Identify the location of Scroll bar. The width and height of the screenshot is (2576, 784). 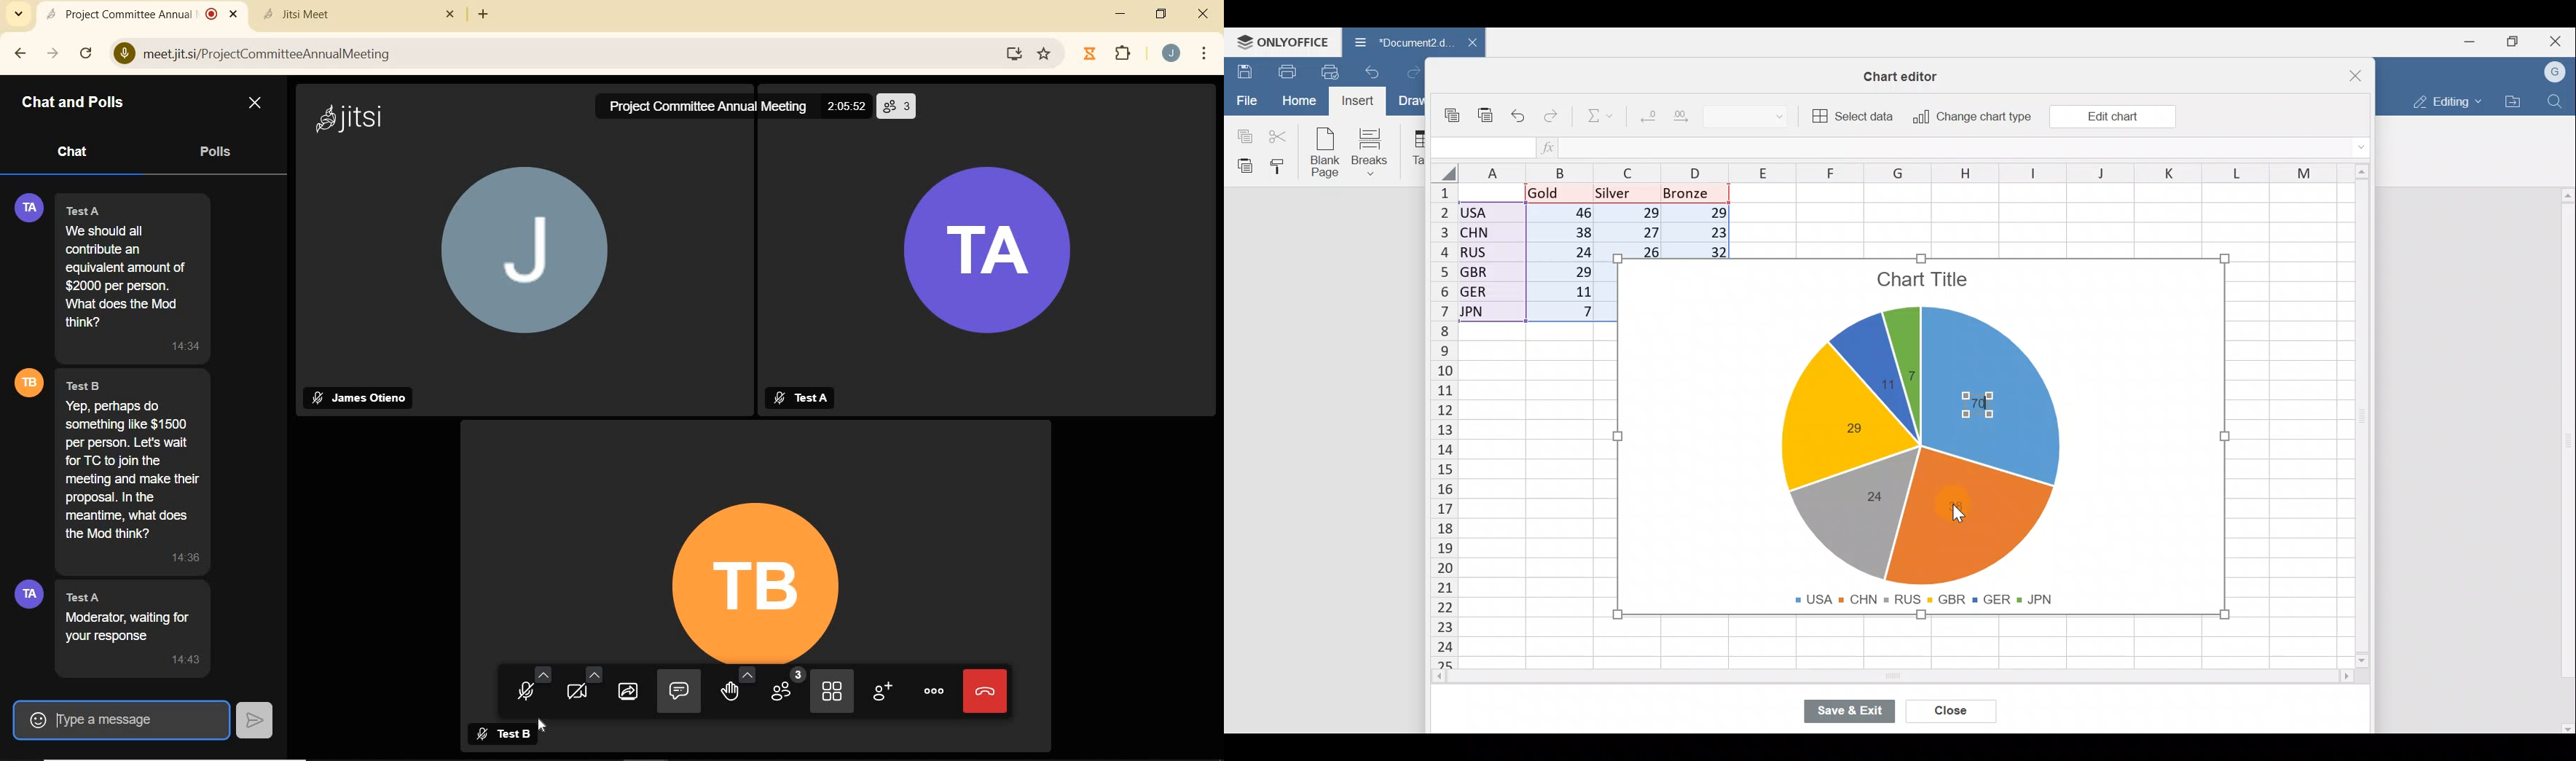
(2368, 420).